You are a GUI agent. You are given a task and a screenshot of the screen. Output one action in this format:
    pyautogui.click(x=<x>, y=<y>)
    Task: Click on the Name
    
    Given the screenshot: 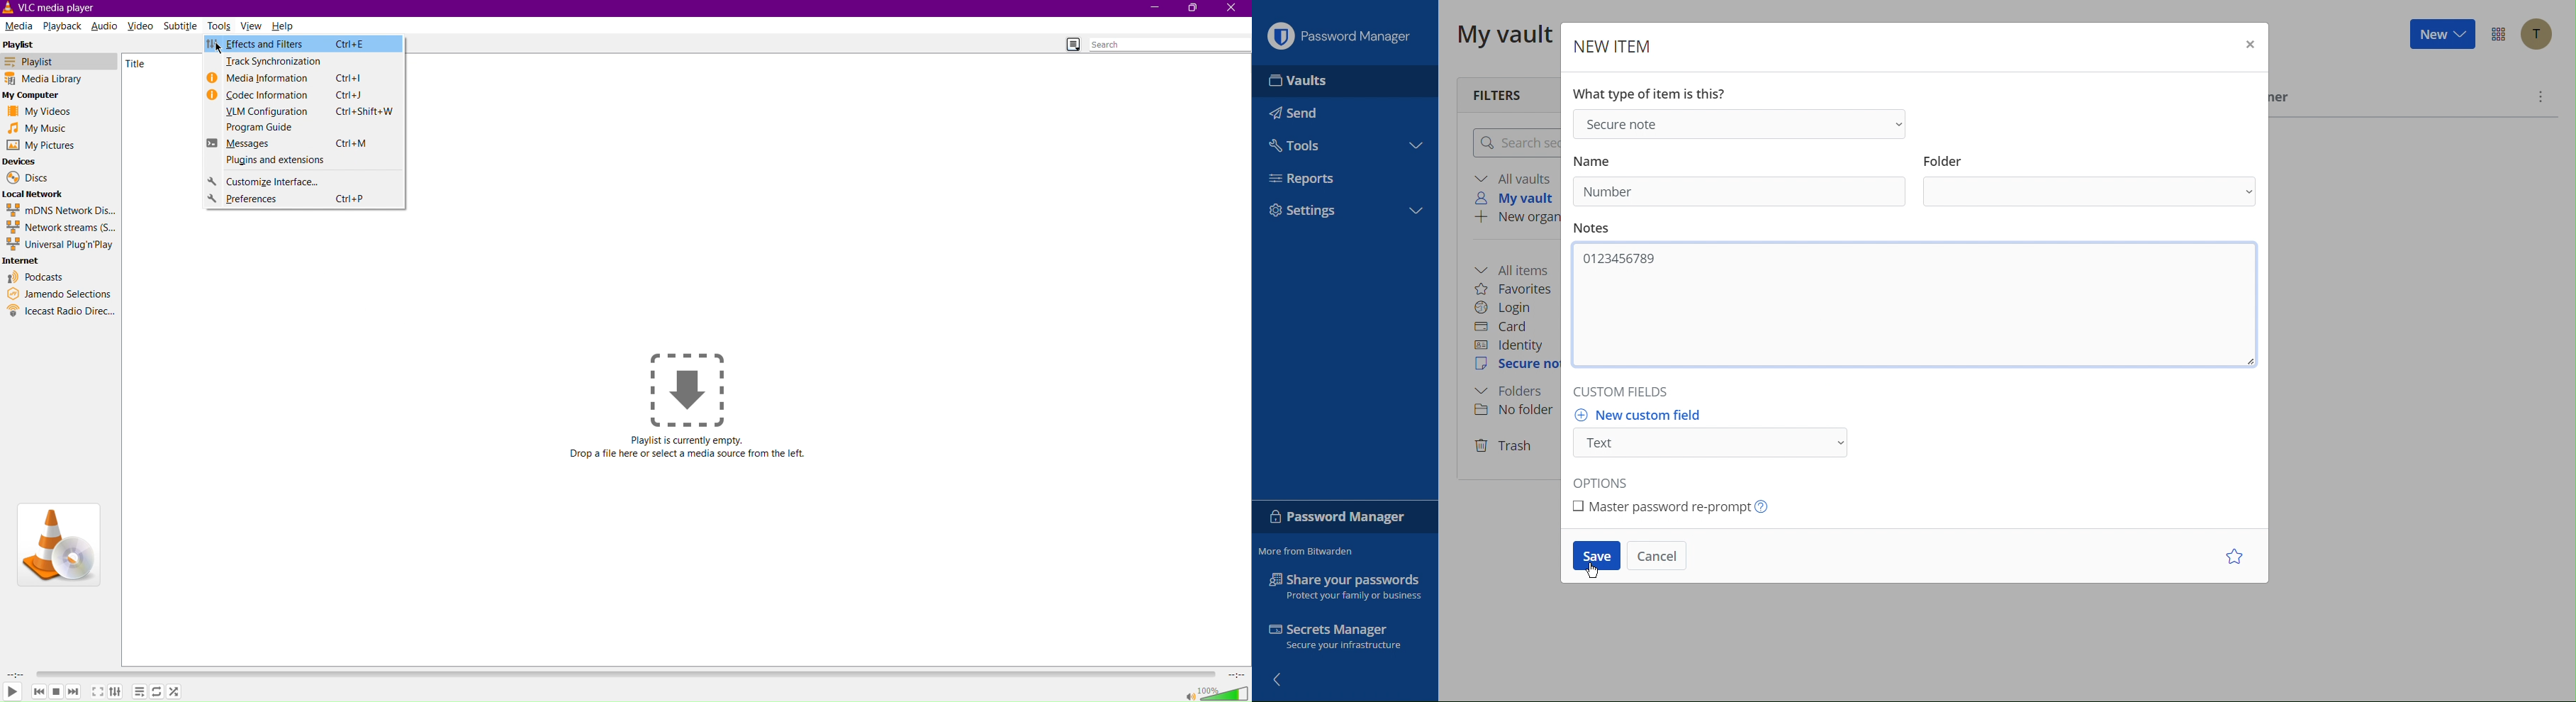 What is the action you would take?
    pyautogui.click(x=1603, y=157)
    